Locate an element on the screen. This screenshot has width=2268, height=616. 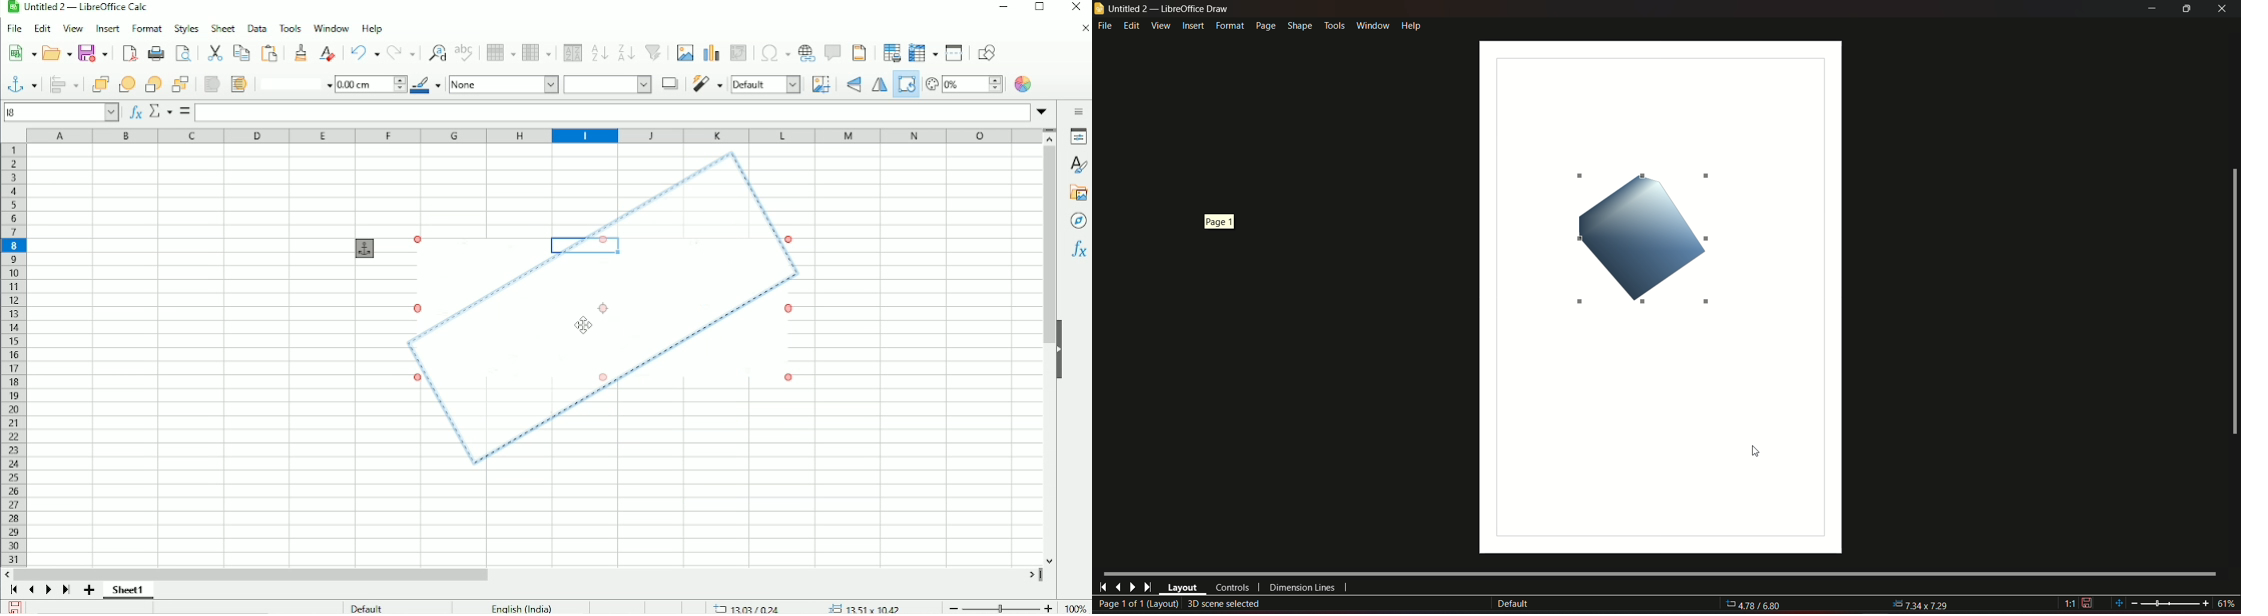
Row headings is located at coordinates (14, 354).